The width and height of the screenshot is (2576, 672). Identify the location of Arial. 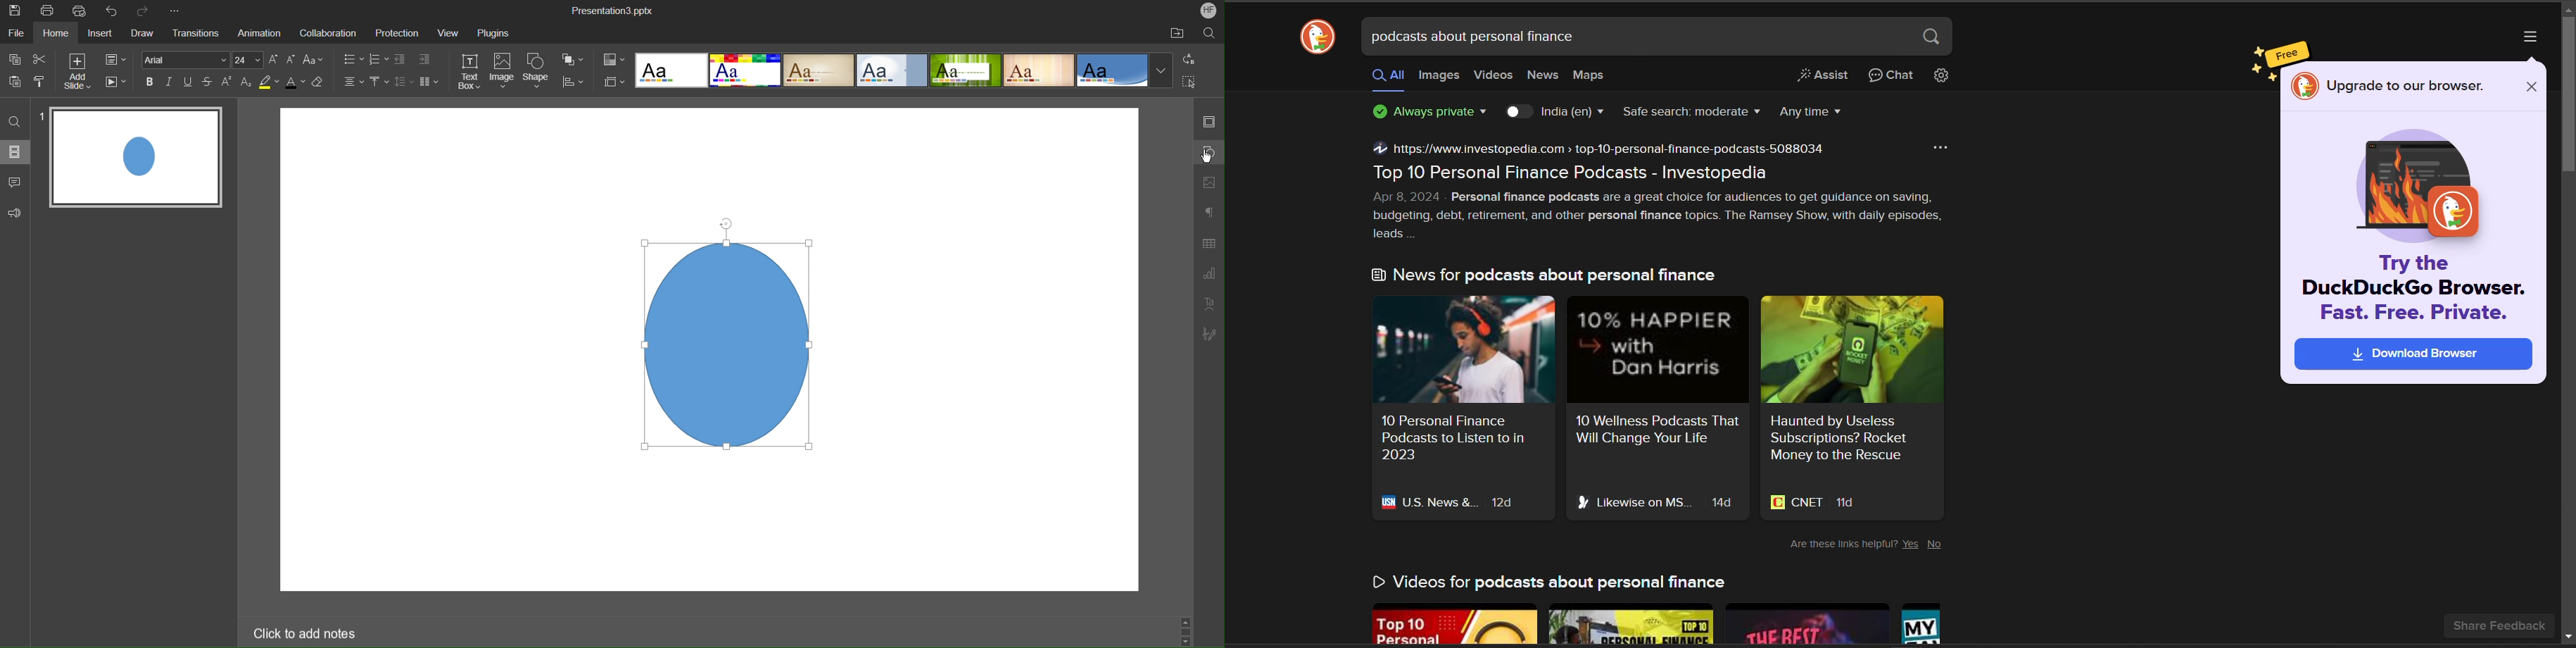
(187, 59).